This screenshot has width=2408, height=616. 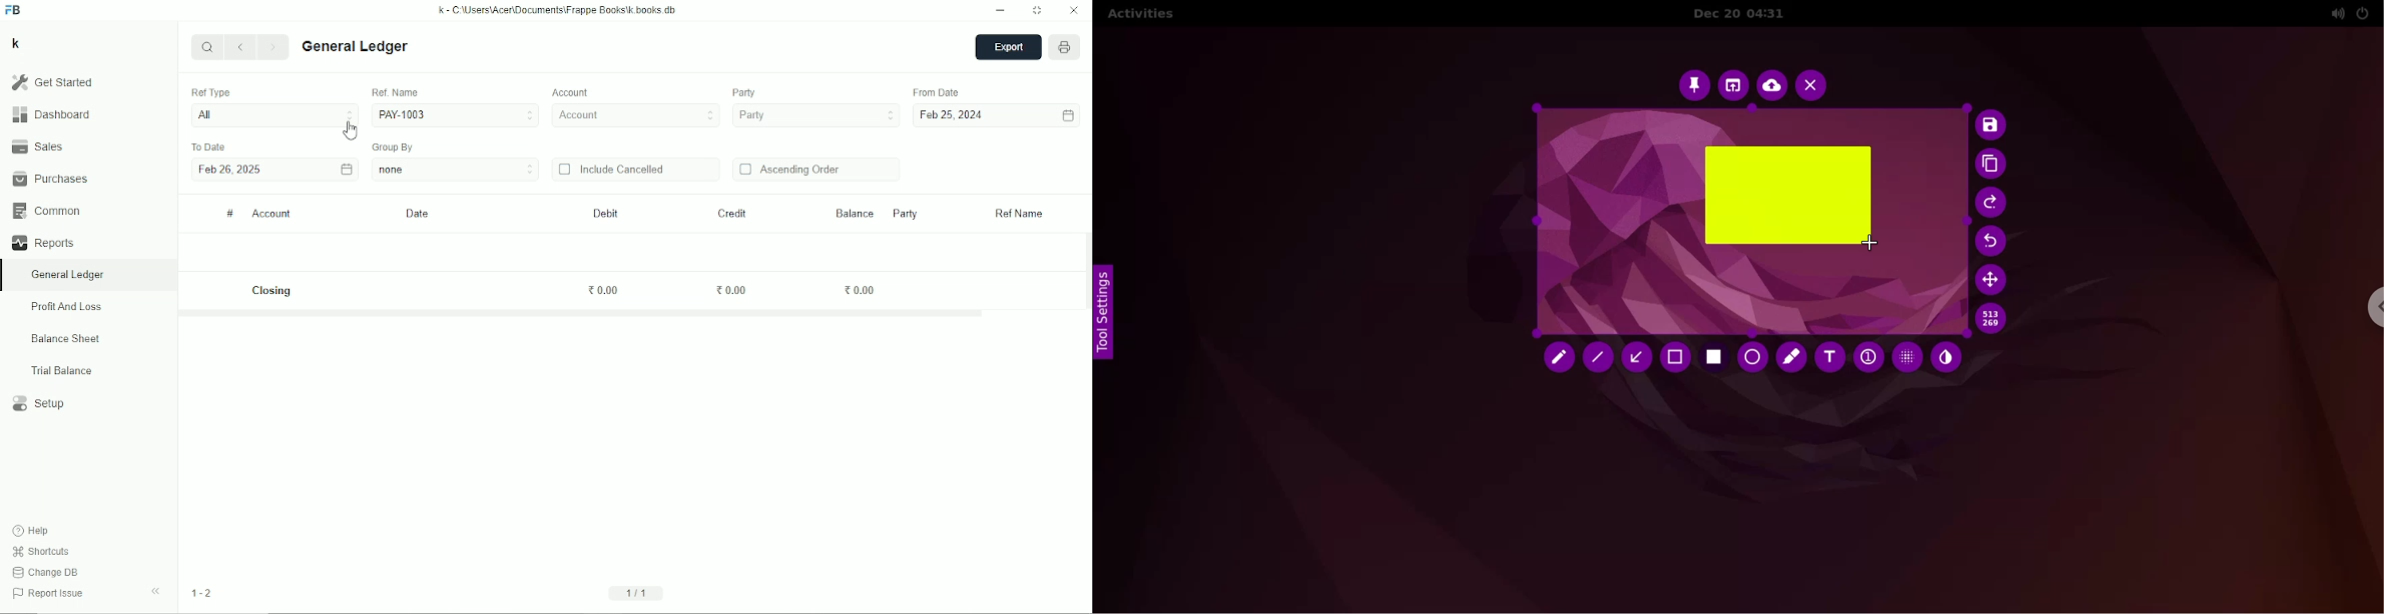 I want to click on Help, so click(x=33, y=531).